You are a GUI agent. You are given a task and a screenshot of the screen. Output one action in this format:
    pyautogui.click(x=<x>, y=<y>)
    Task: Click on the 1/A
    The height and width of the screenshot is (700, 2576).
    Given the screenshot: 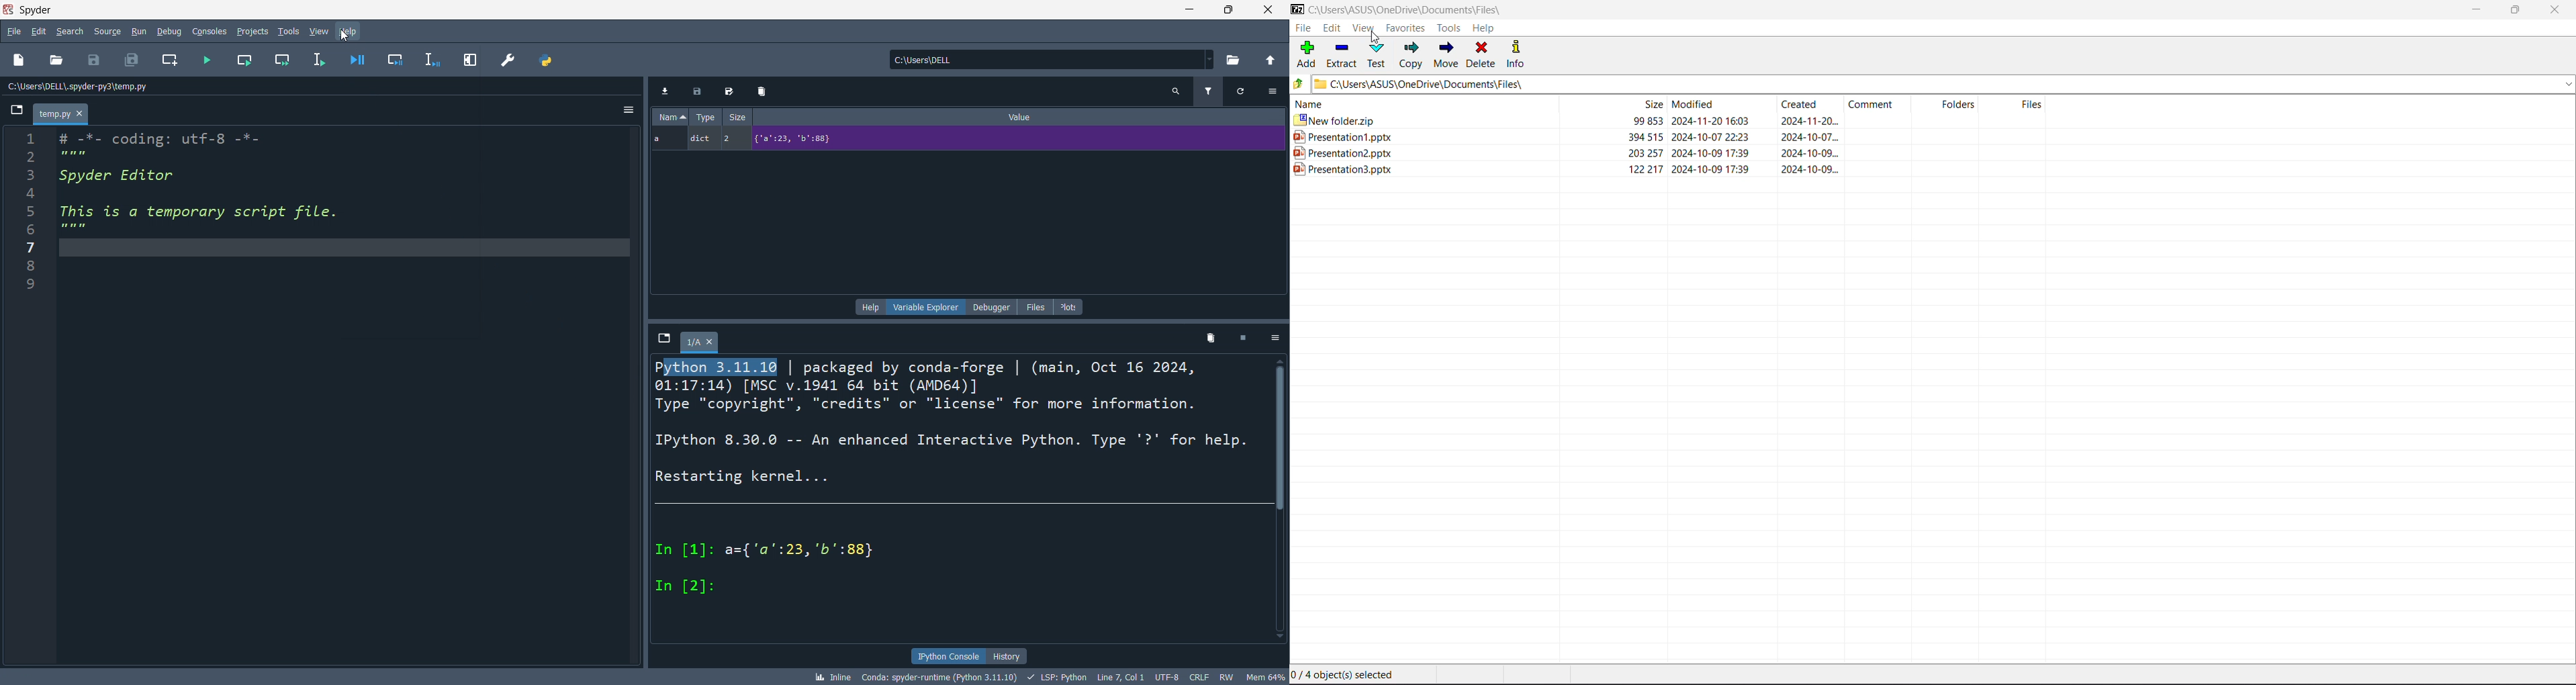 What is the action you would take?
    pyautogui.click(x=700, y=341)
    